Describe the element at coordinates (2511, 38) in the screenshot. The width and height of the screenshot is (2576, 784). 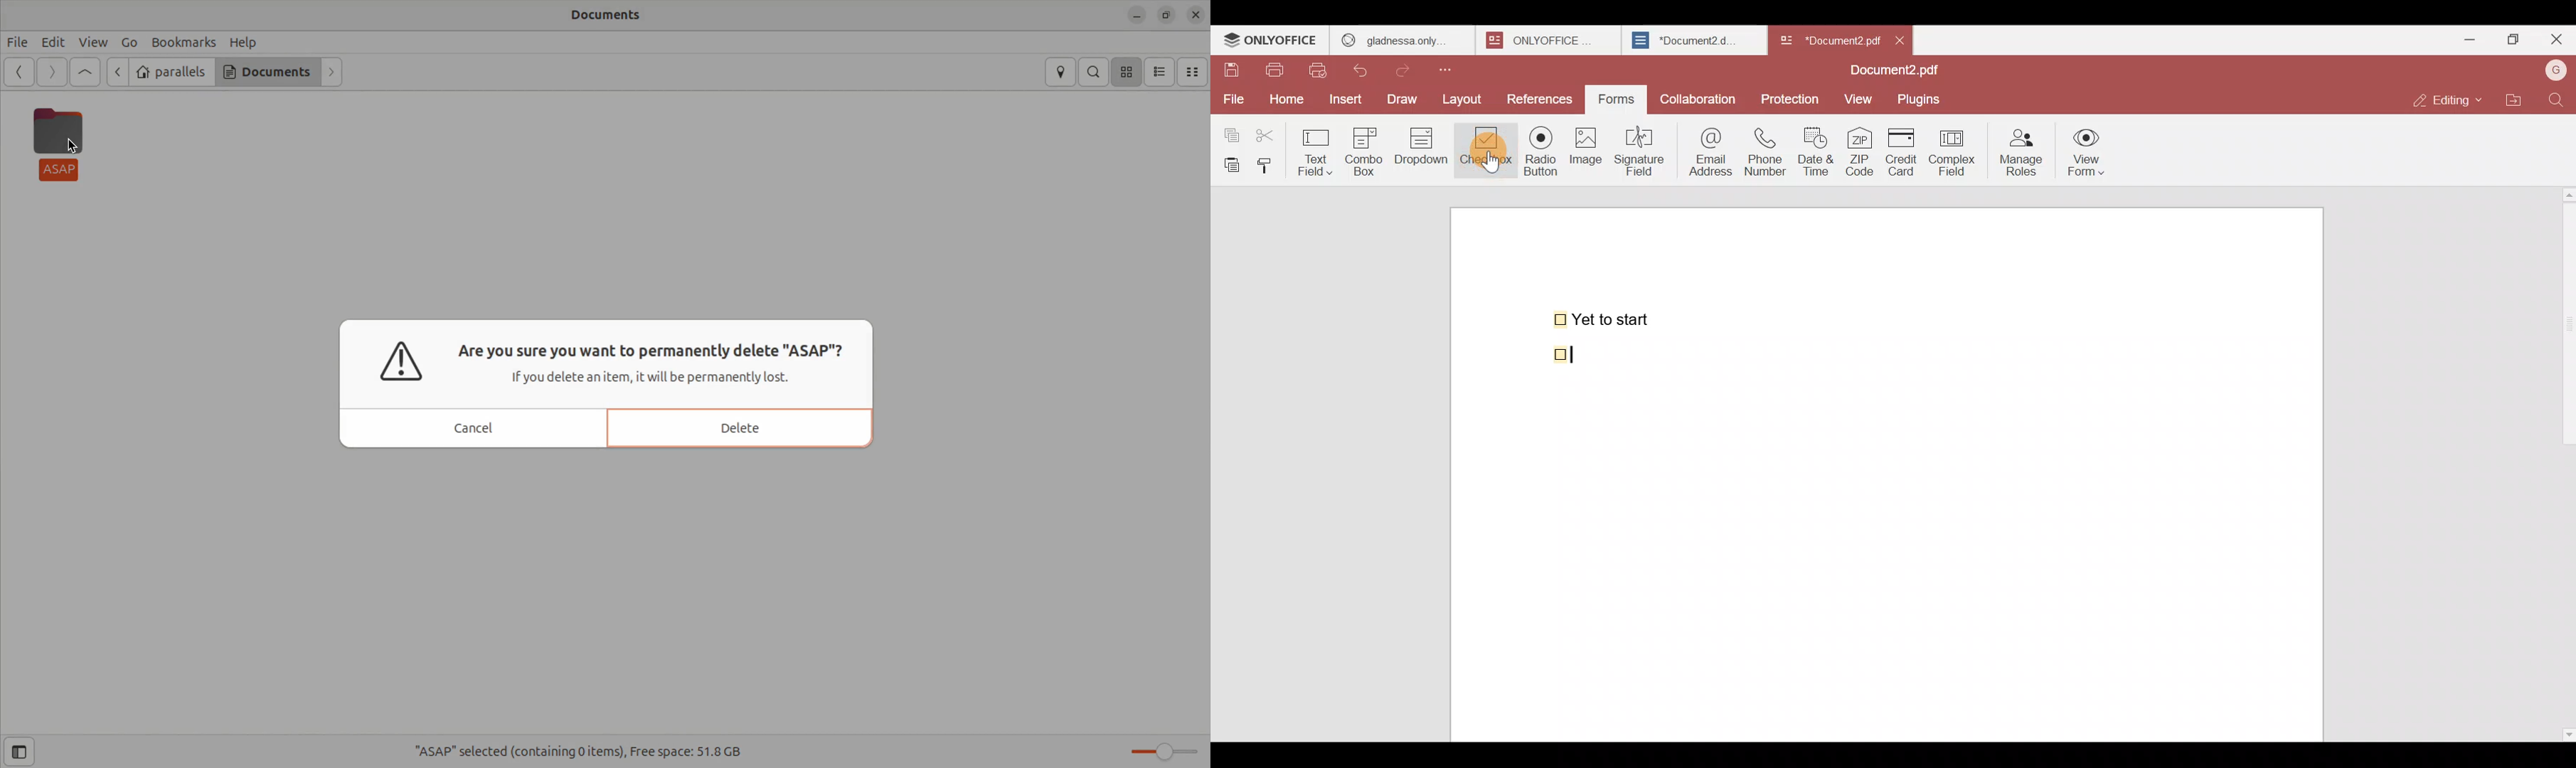
I see `Maximize` at that location.